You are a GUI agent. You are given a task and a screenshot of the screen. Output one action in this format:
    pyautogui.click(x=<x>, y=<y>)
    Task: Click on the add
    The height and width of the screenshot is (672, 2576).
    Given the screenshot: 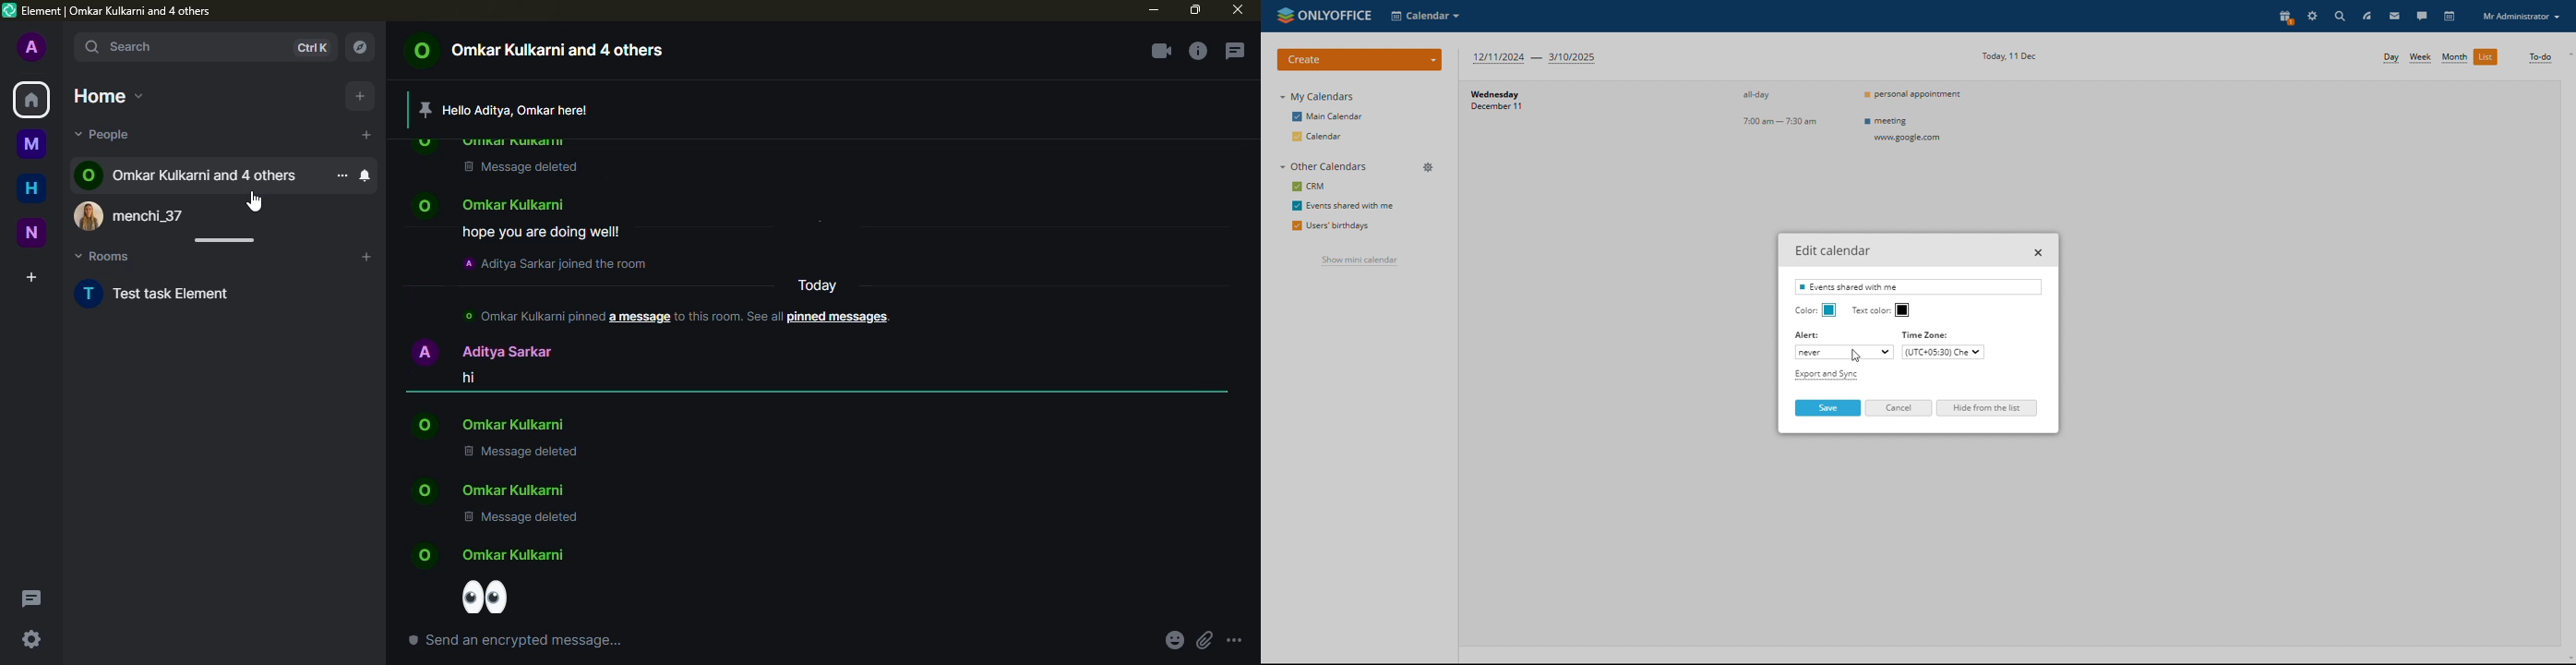 What is the action you would take?
    pyautogui.click(x=366, y=136)
    